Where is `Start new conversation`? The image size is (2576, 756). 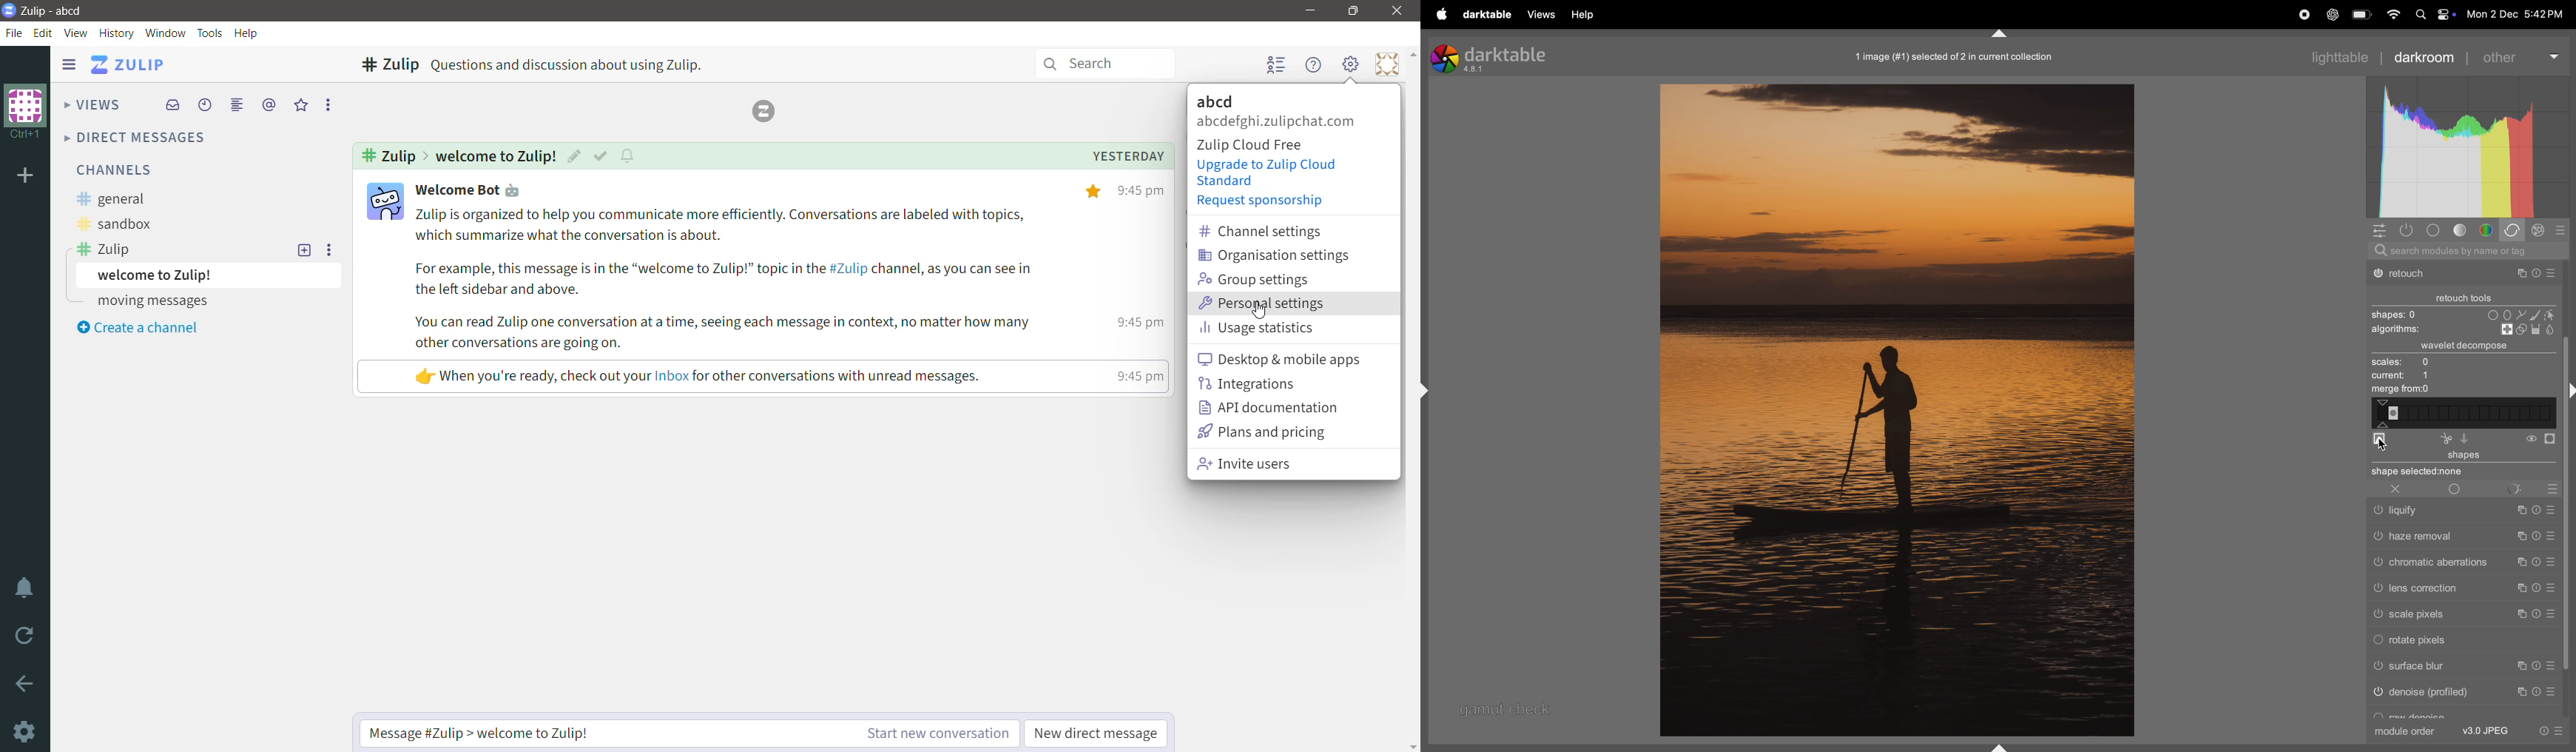
Start new conversation is located at coordinates (925, 733).